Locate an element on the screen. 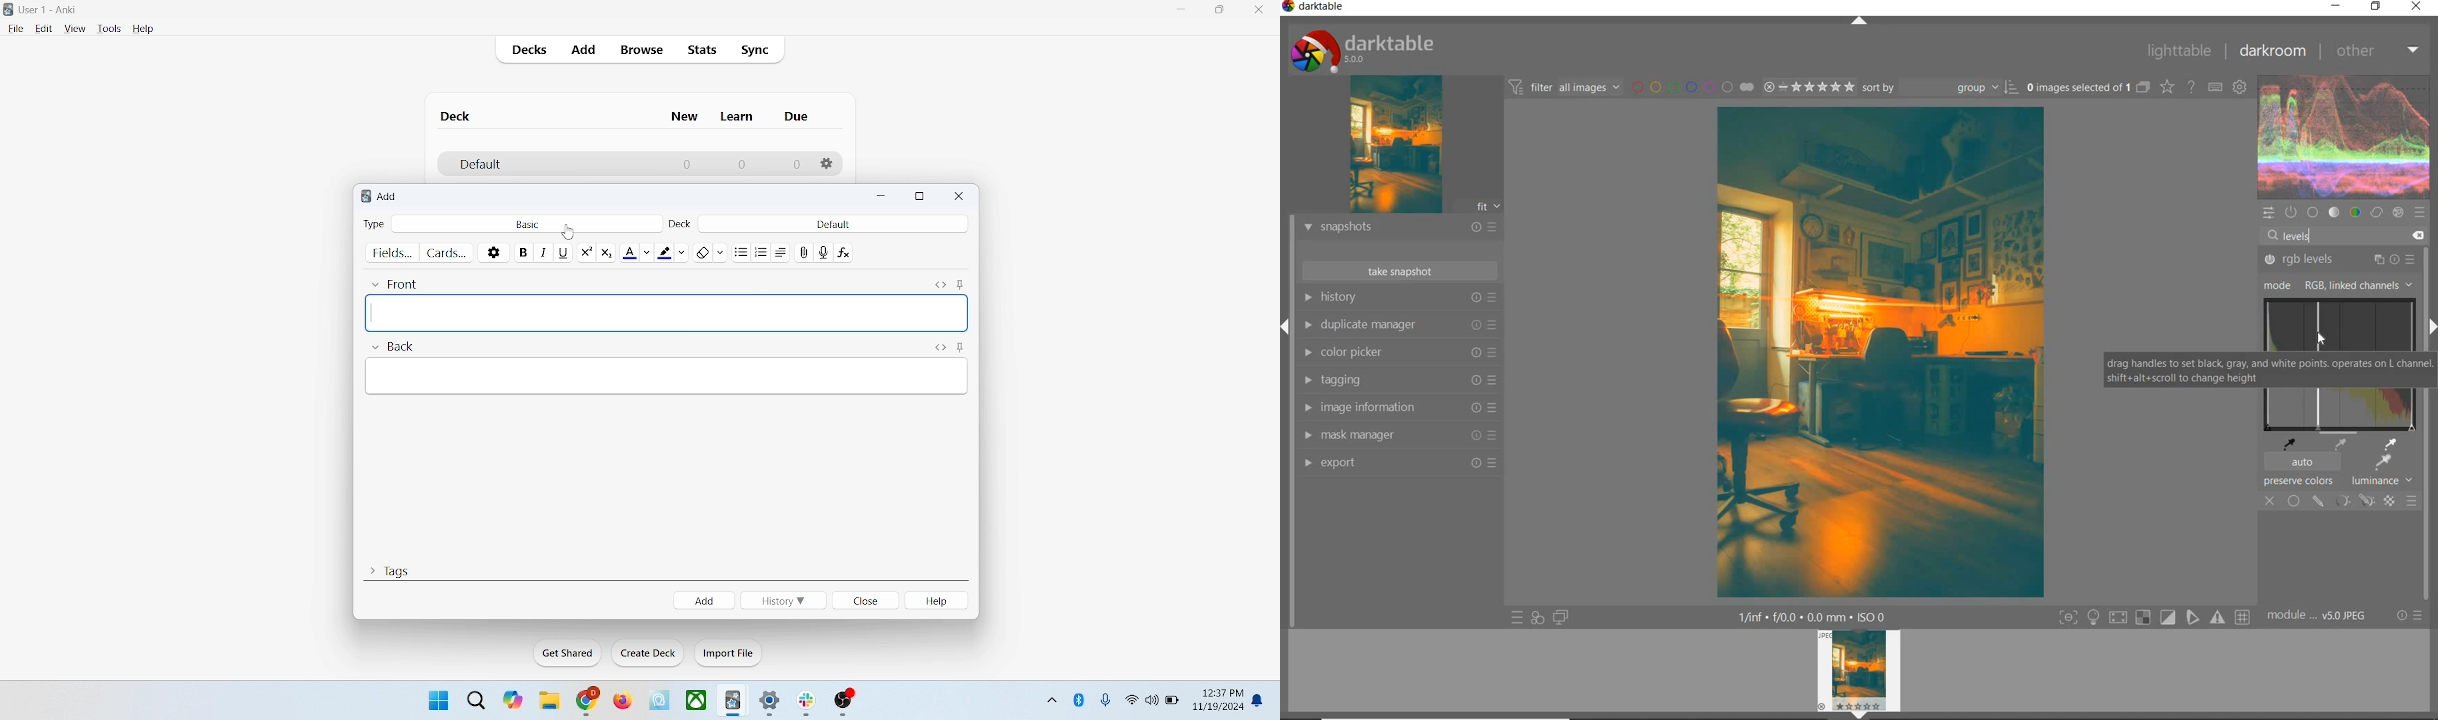  system name is located at coordinates (1316, 8).